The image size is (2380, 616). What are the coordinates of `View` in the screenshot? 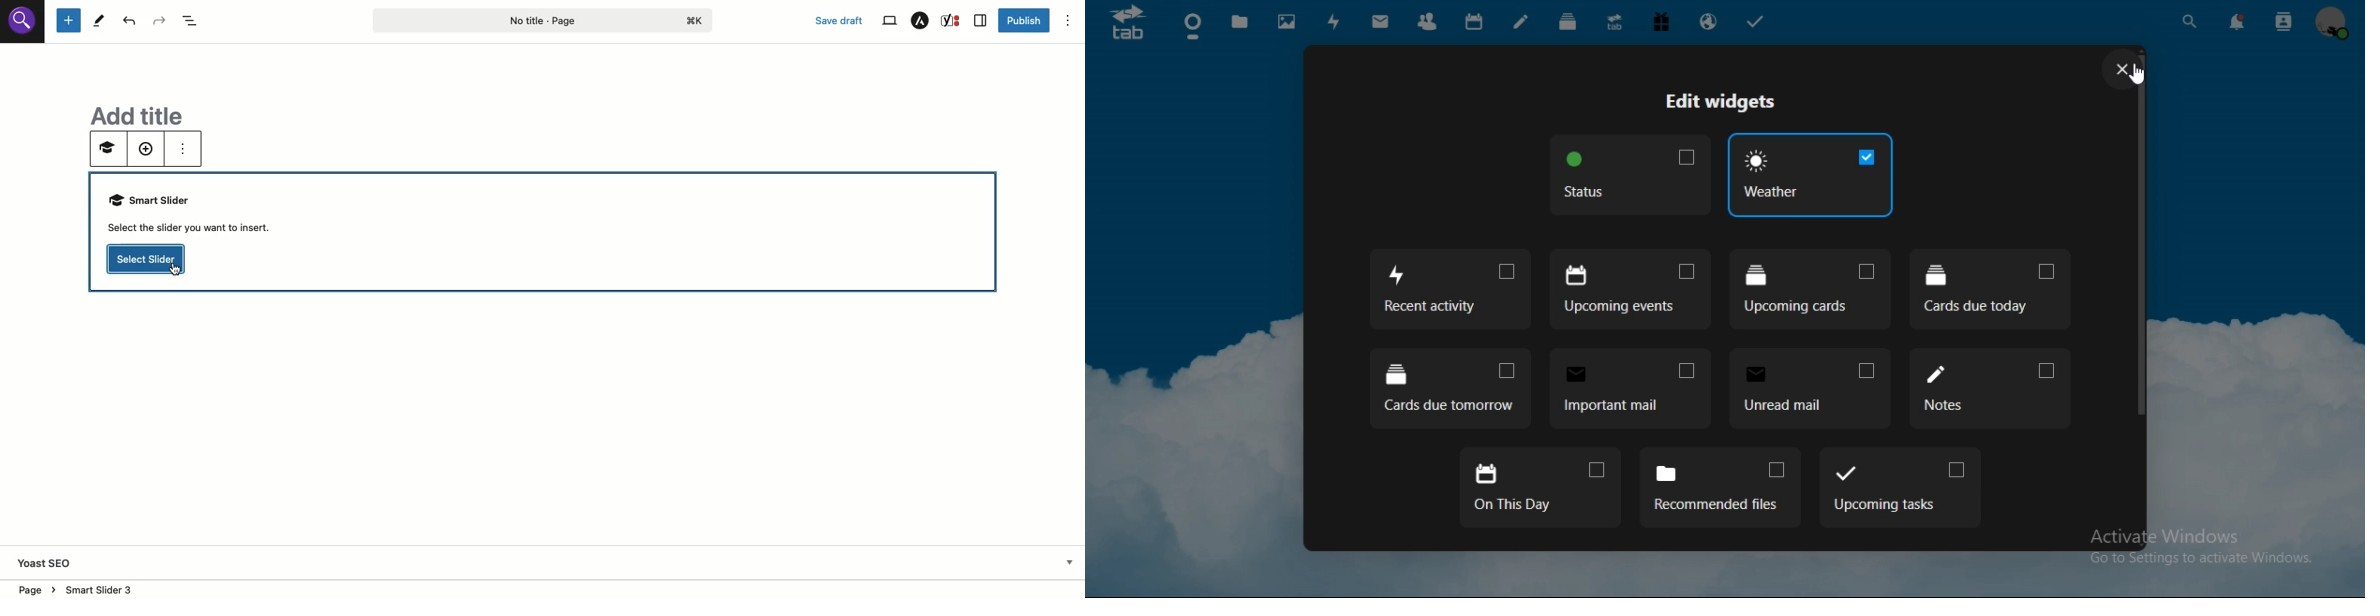 It's located at (889, 21).